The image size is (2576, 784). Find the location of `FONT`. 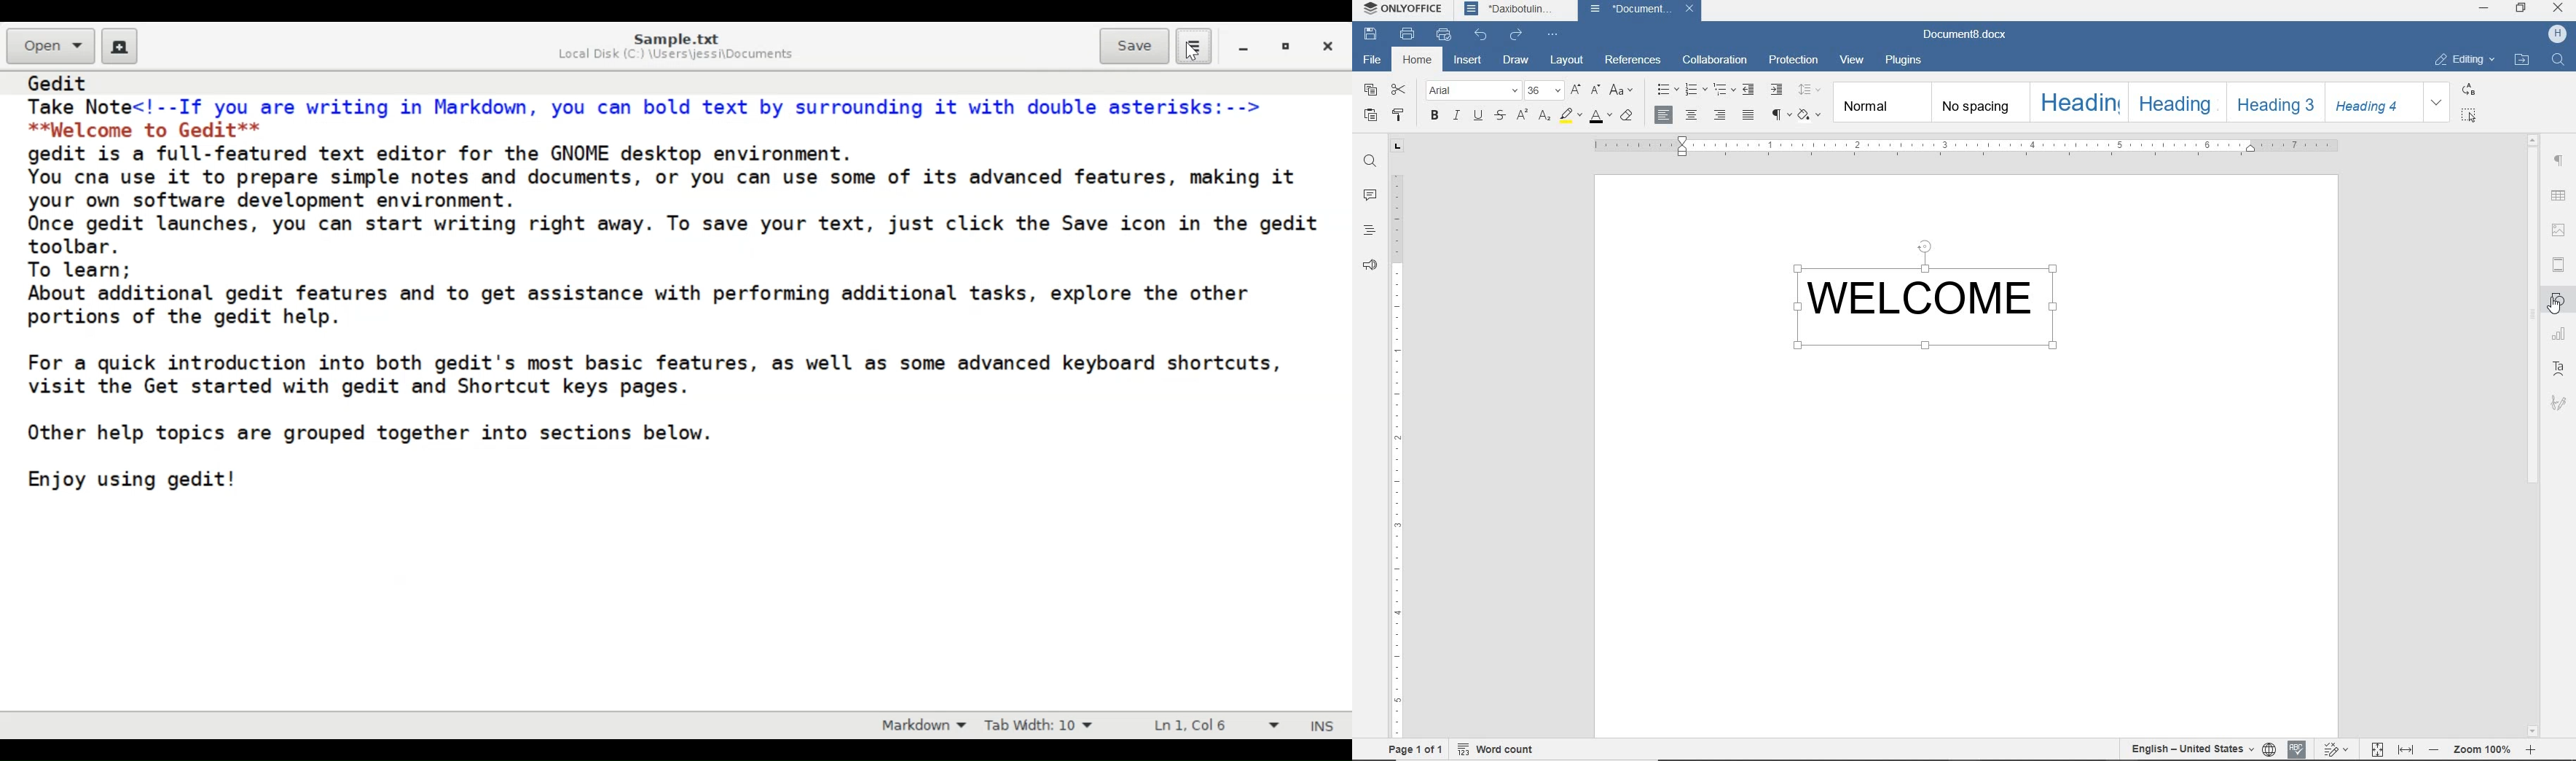

FONT is located at coordinates (1472, 91).